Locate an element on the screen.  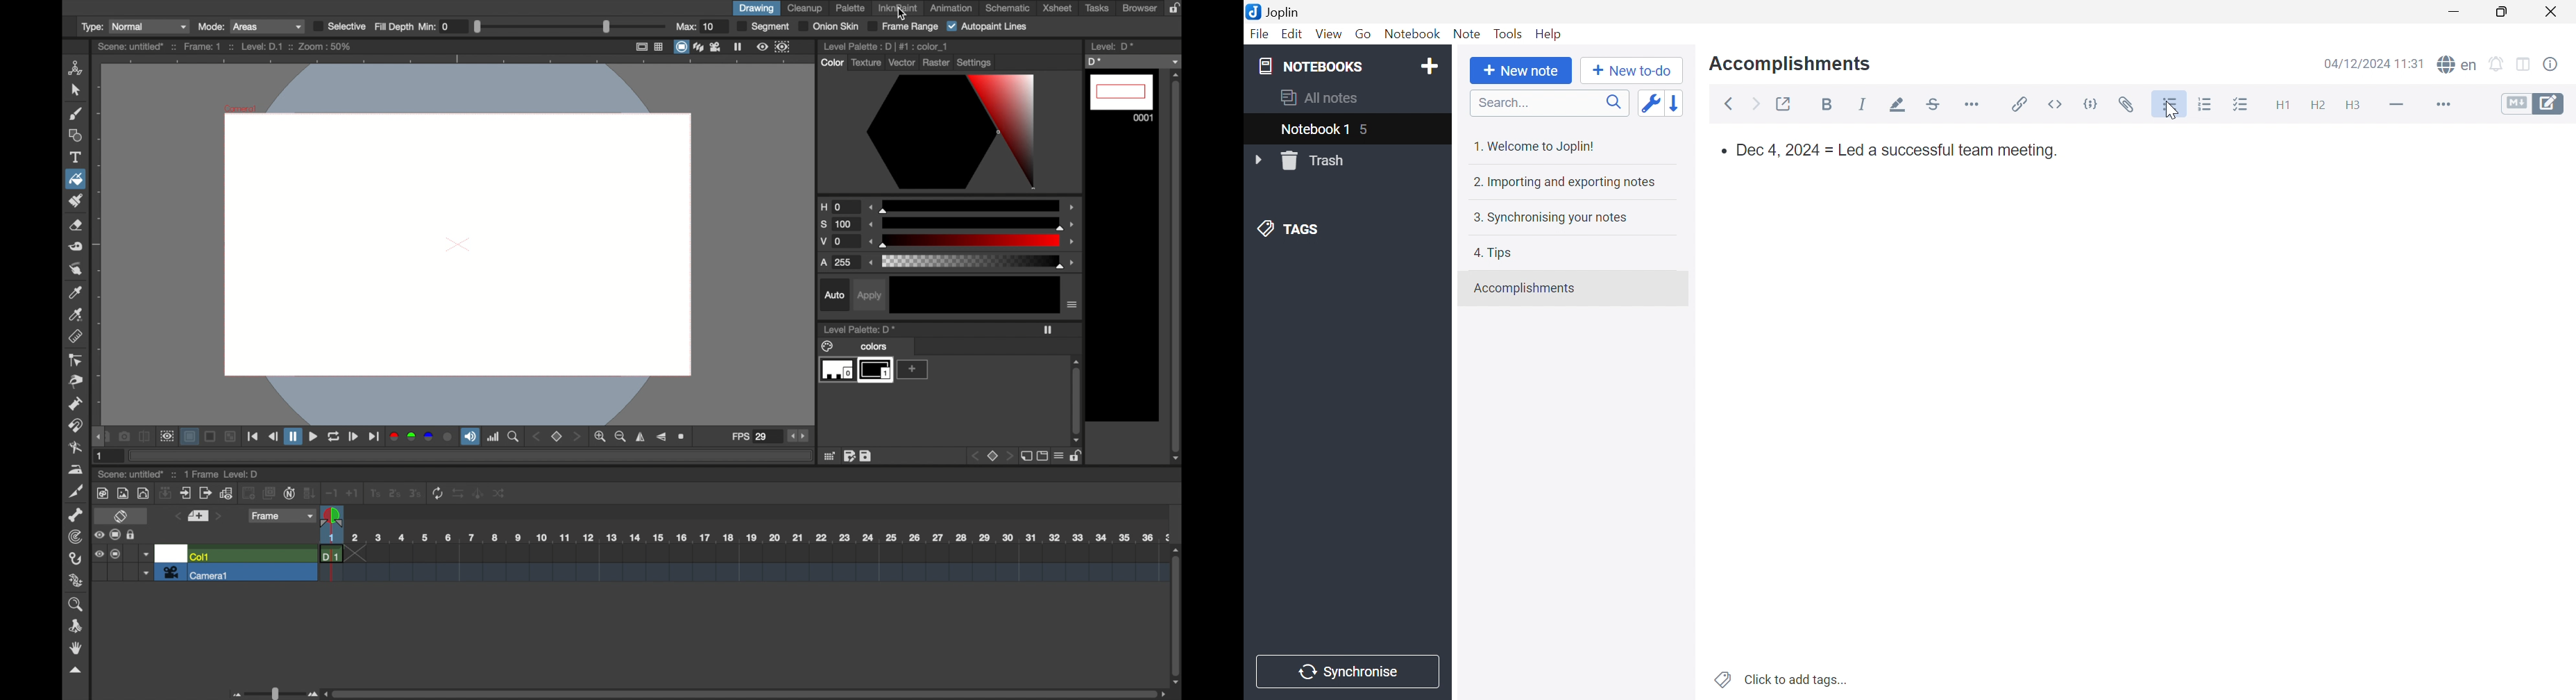
Dec 4, 2024 = Led a successful team meeting is located at coordinates (1894, 151).